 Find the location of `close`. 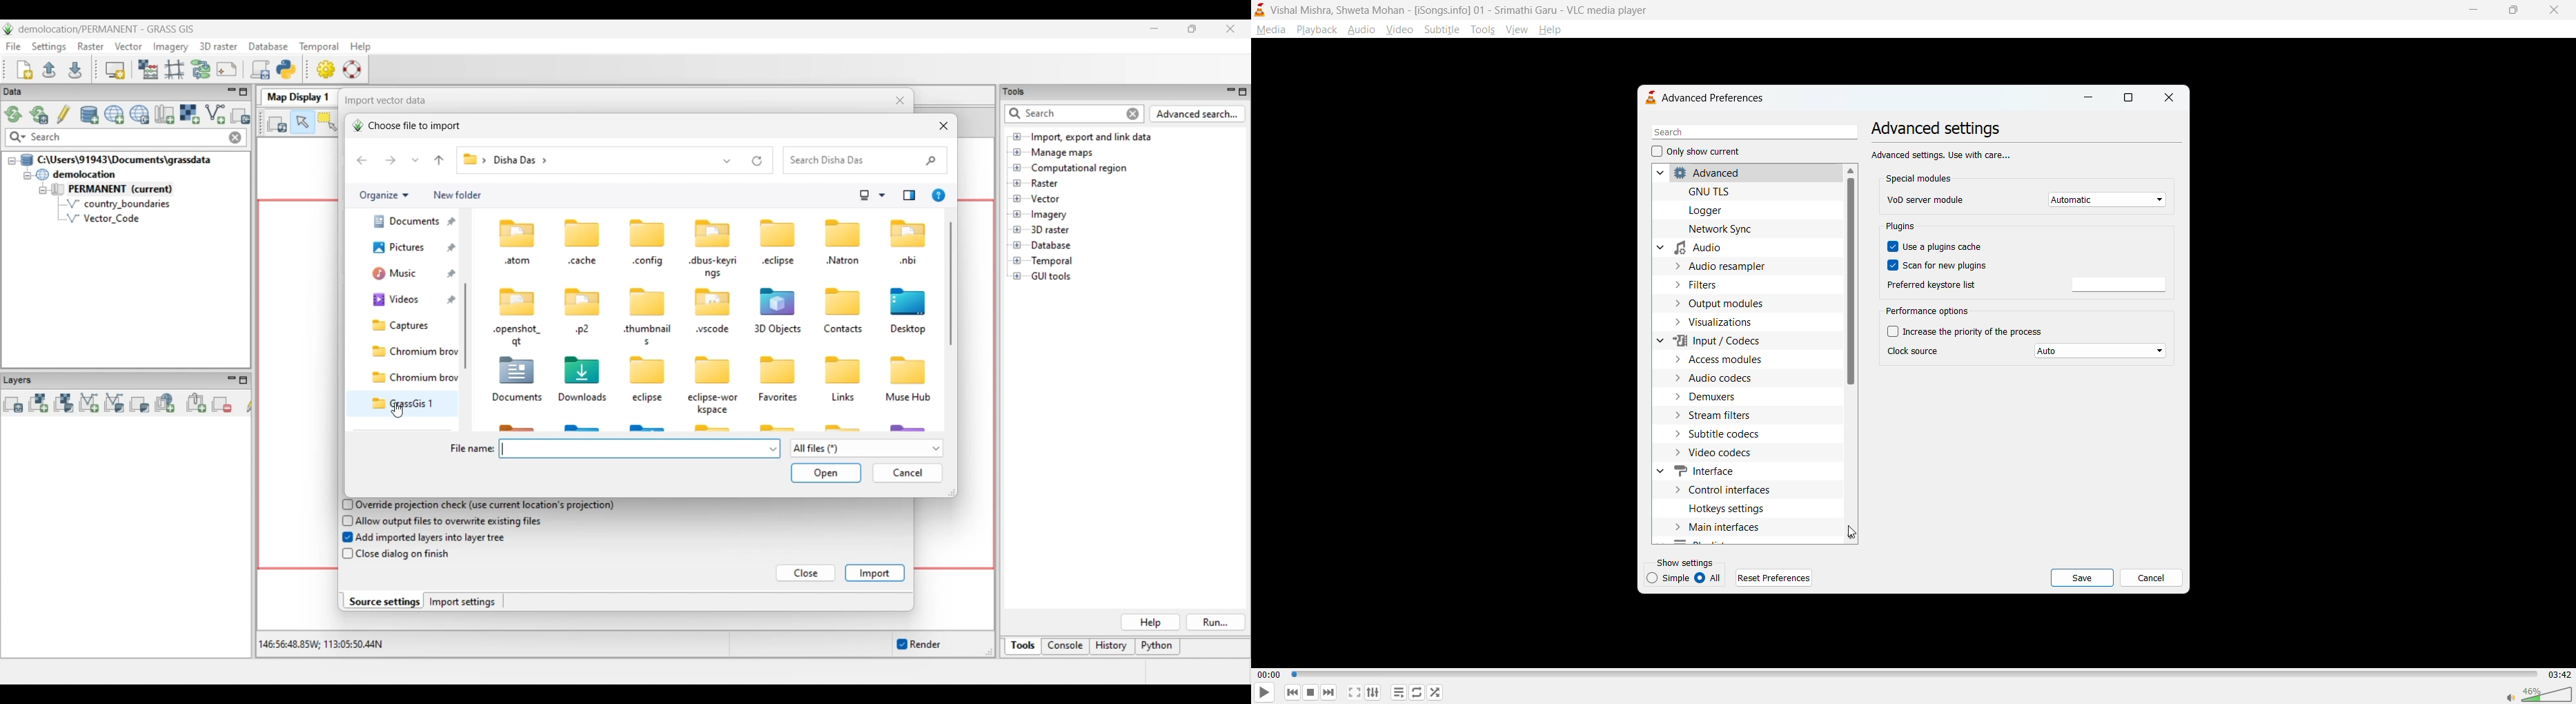

close is located at coordinates (2550, 10).